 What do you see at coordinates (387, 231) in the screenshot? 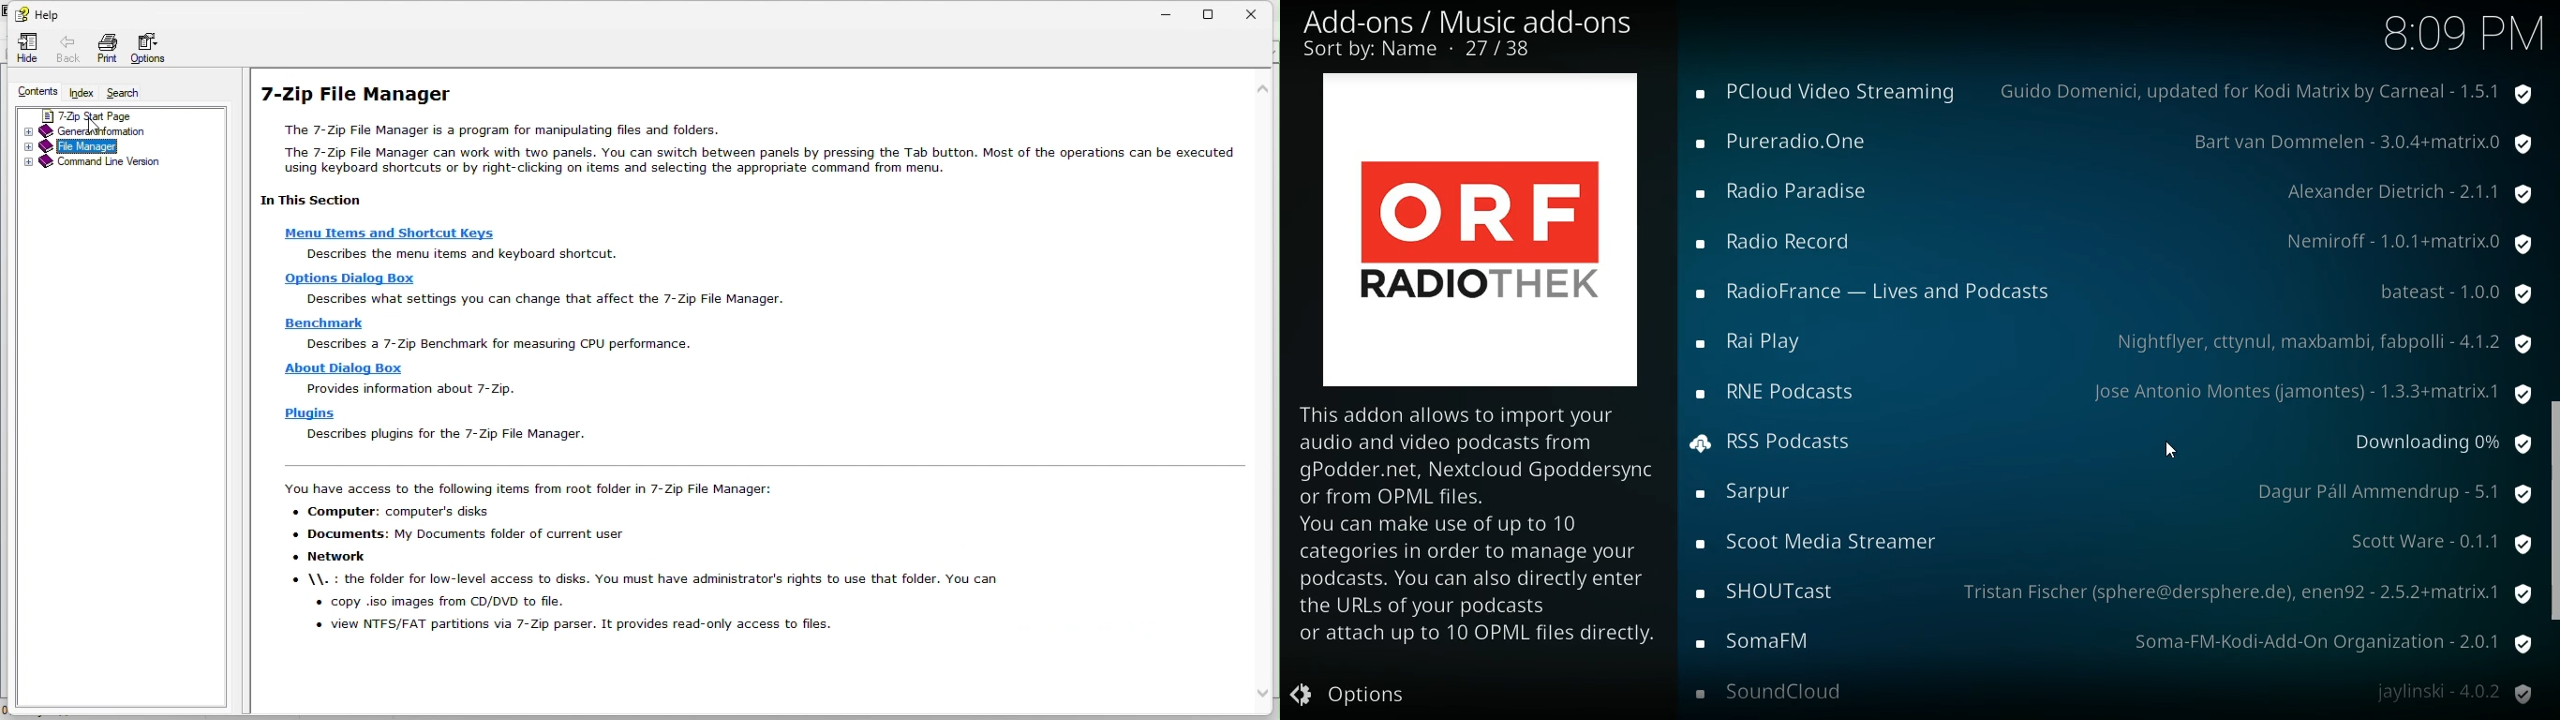
I see `menu items and shortcut keys` at bounding box center [387, 231].